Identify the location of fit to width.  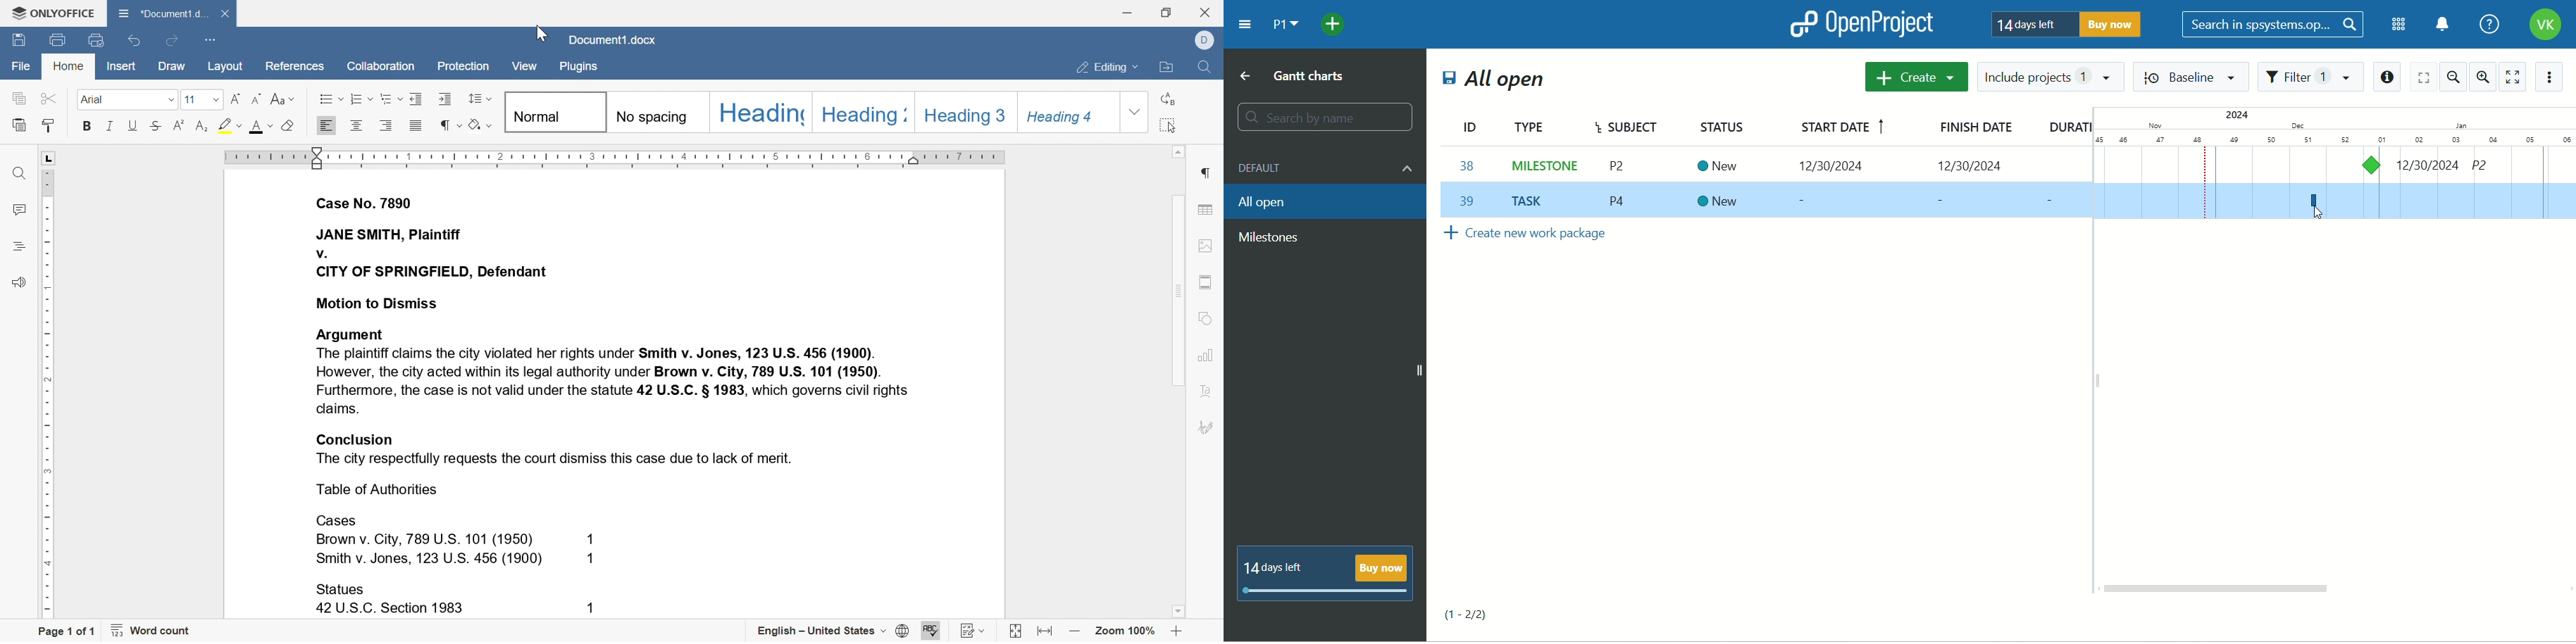
(1045, 631).